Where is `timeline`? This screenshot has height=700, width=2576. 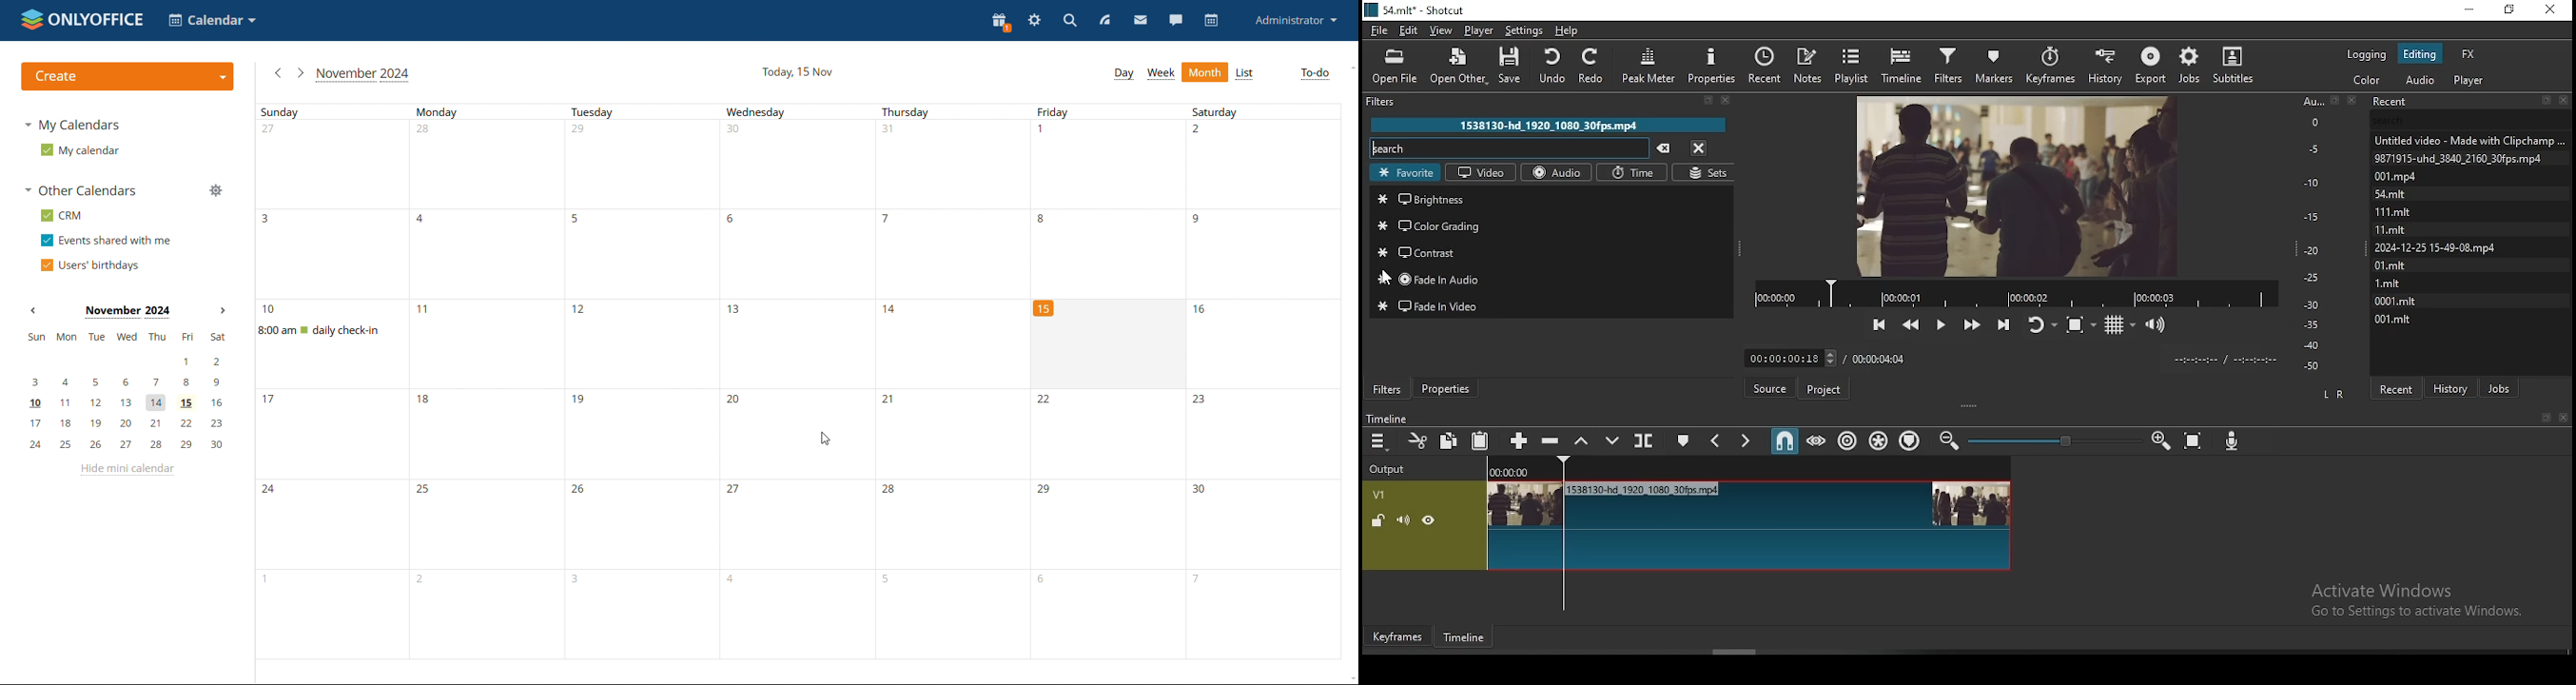 timeline is located at coordinates (1904, 65).